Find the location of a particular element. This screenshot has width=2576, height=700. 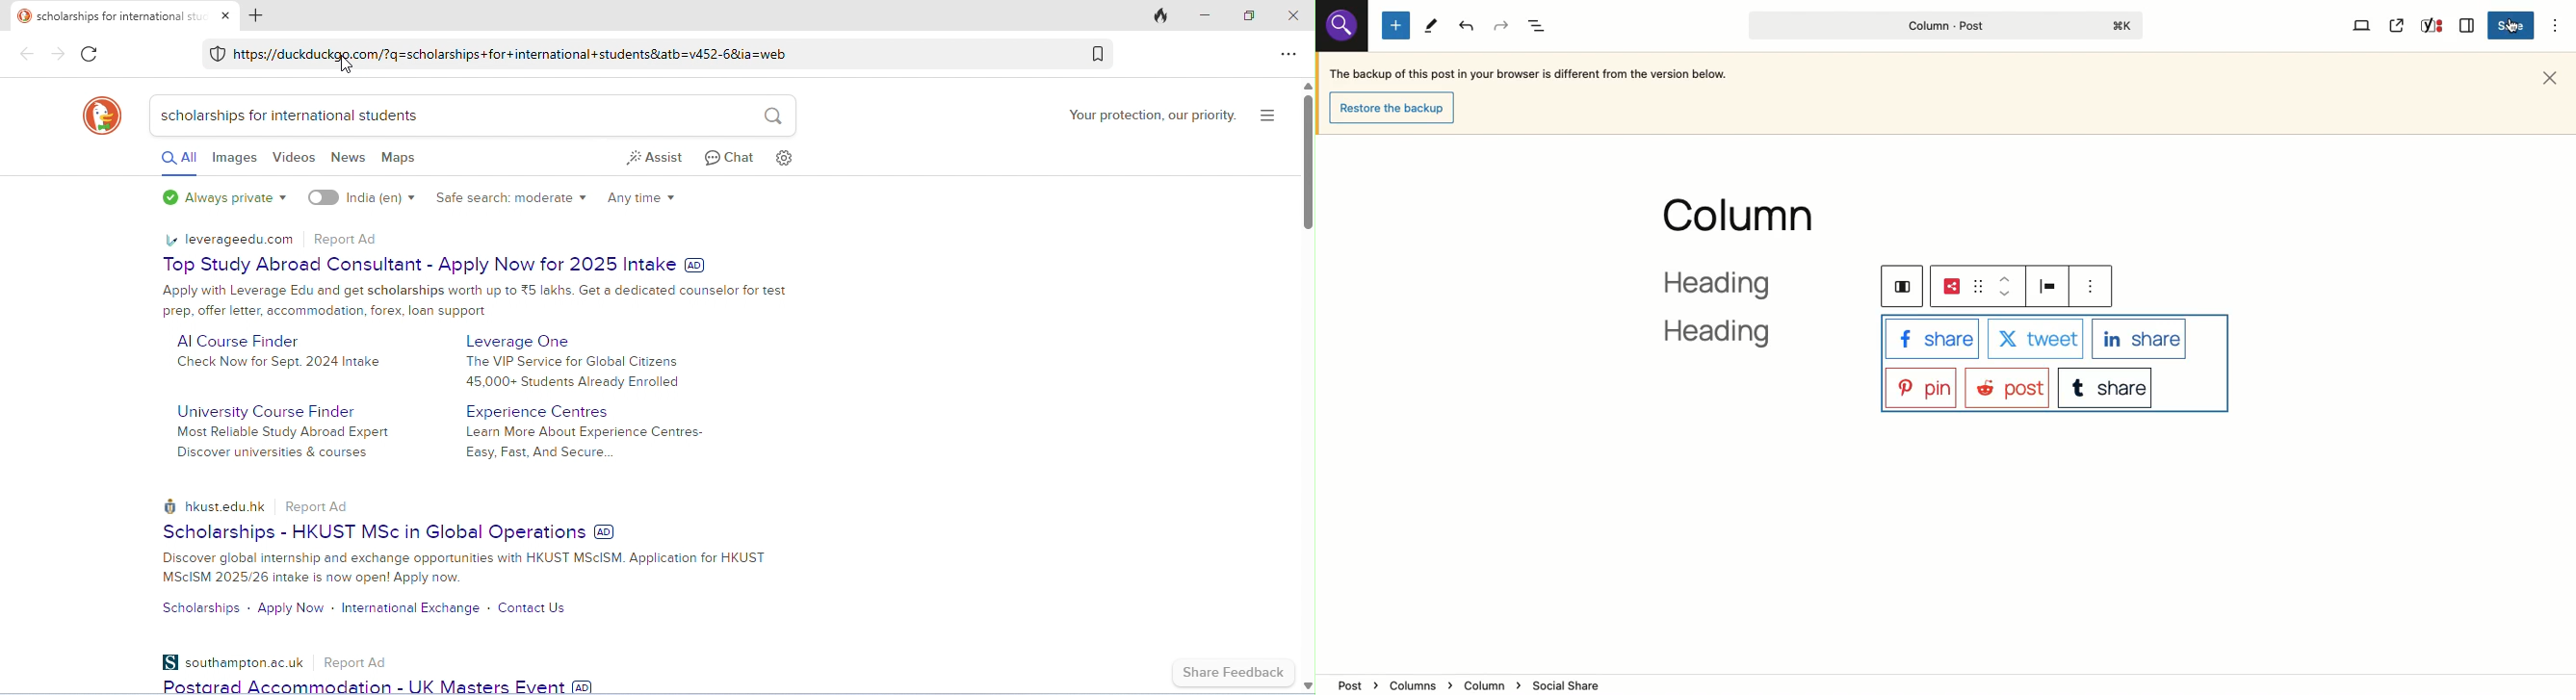

text on Scholarships - HKUST MSc in Global Operations is located at coordinates (469, 571).